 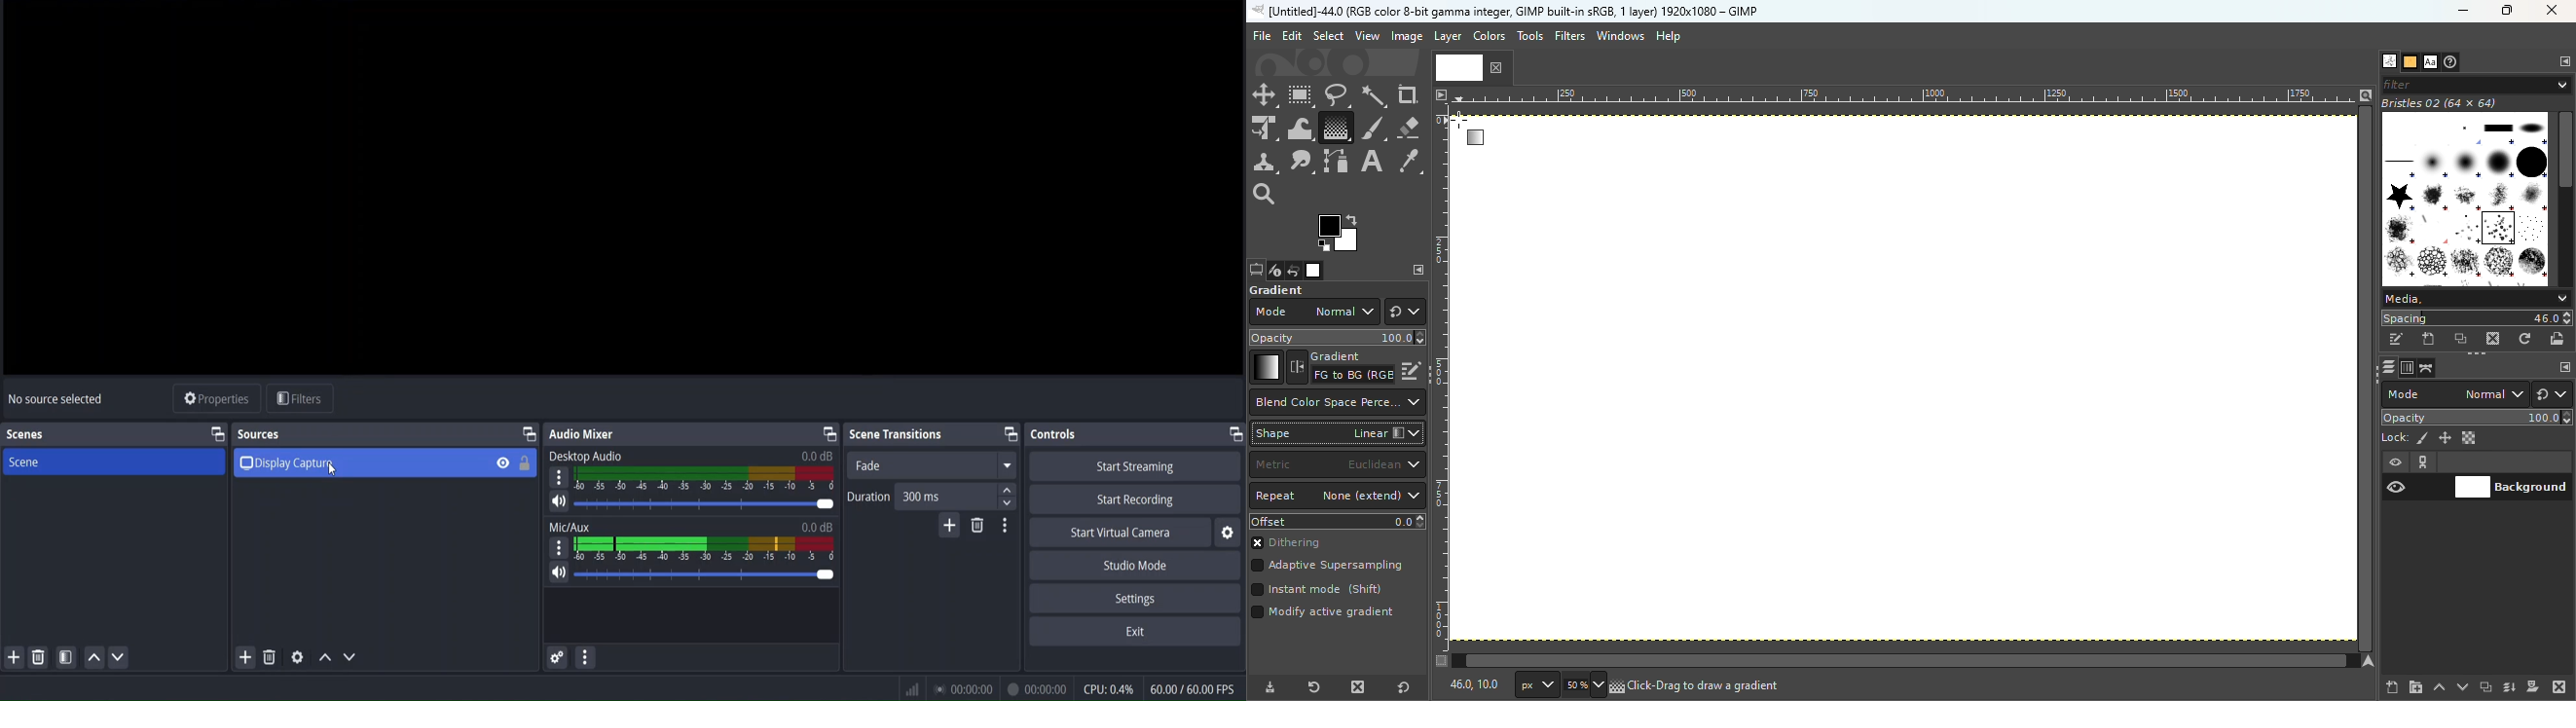 What do you see at coordinates (216, 400) in the screenshot?
I see `source properties` at bounding box center [216, 400].